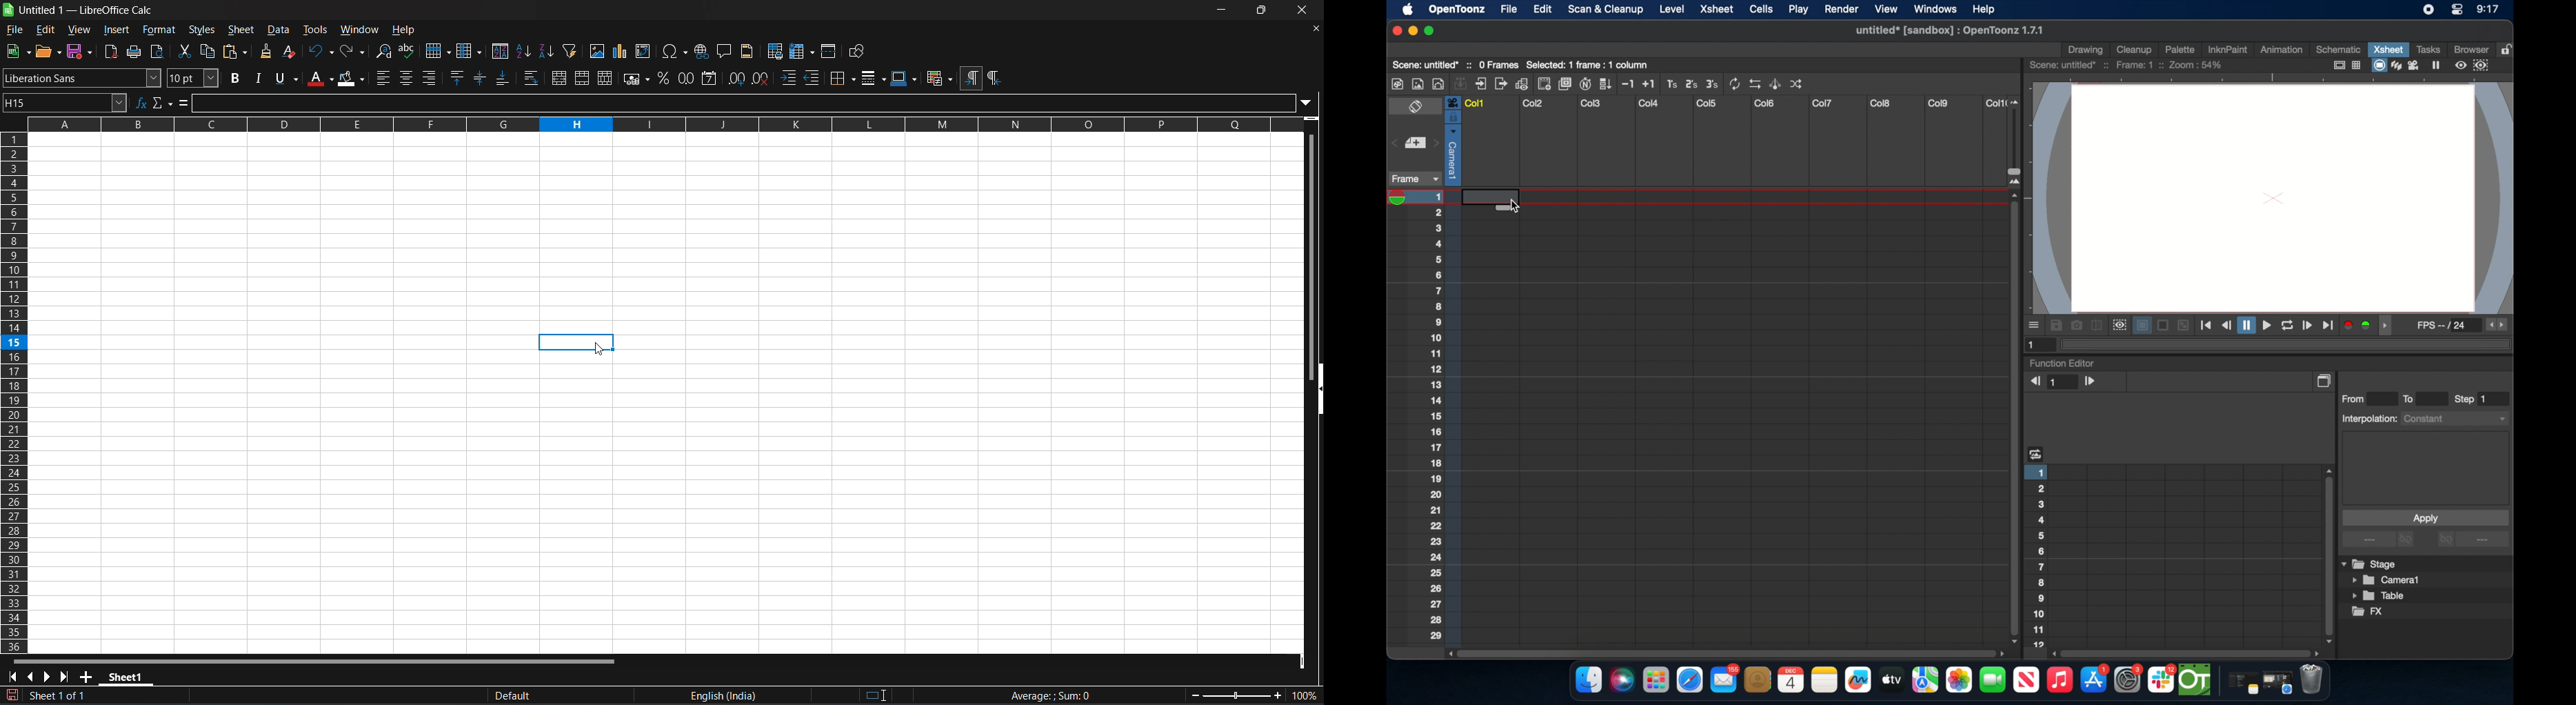  What do you see at coordinates (2087, 50) in the screenshot?
I see `drawing` at bounding box center [2087, 50].